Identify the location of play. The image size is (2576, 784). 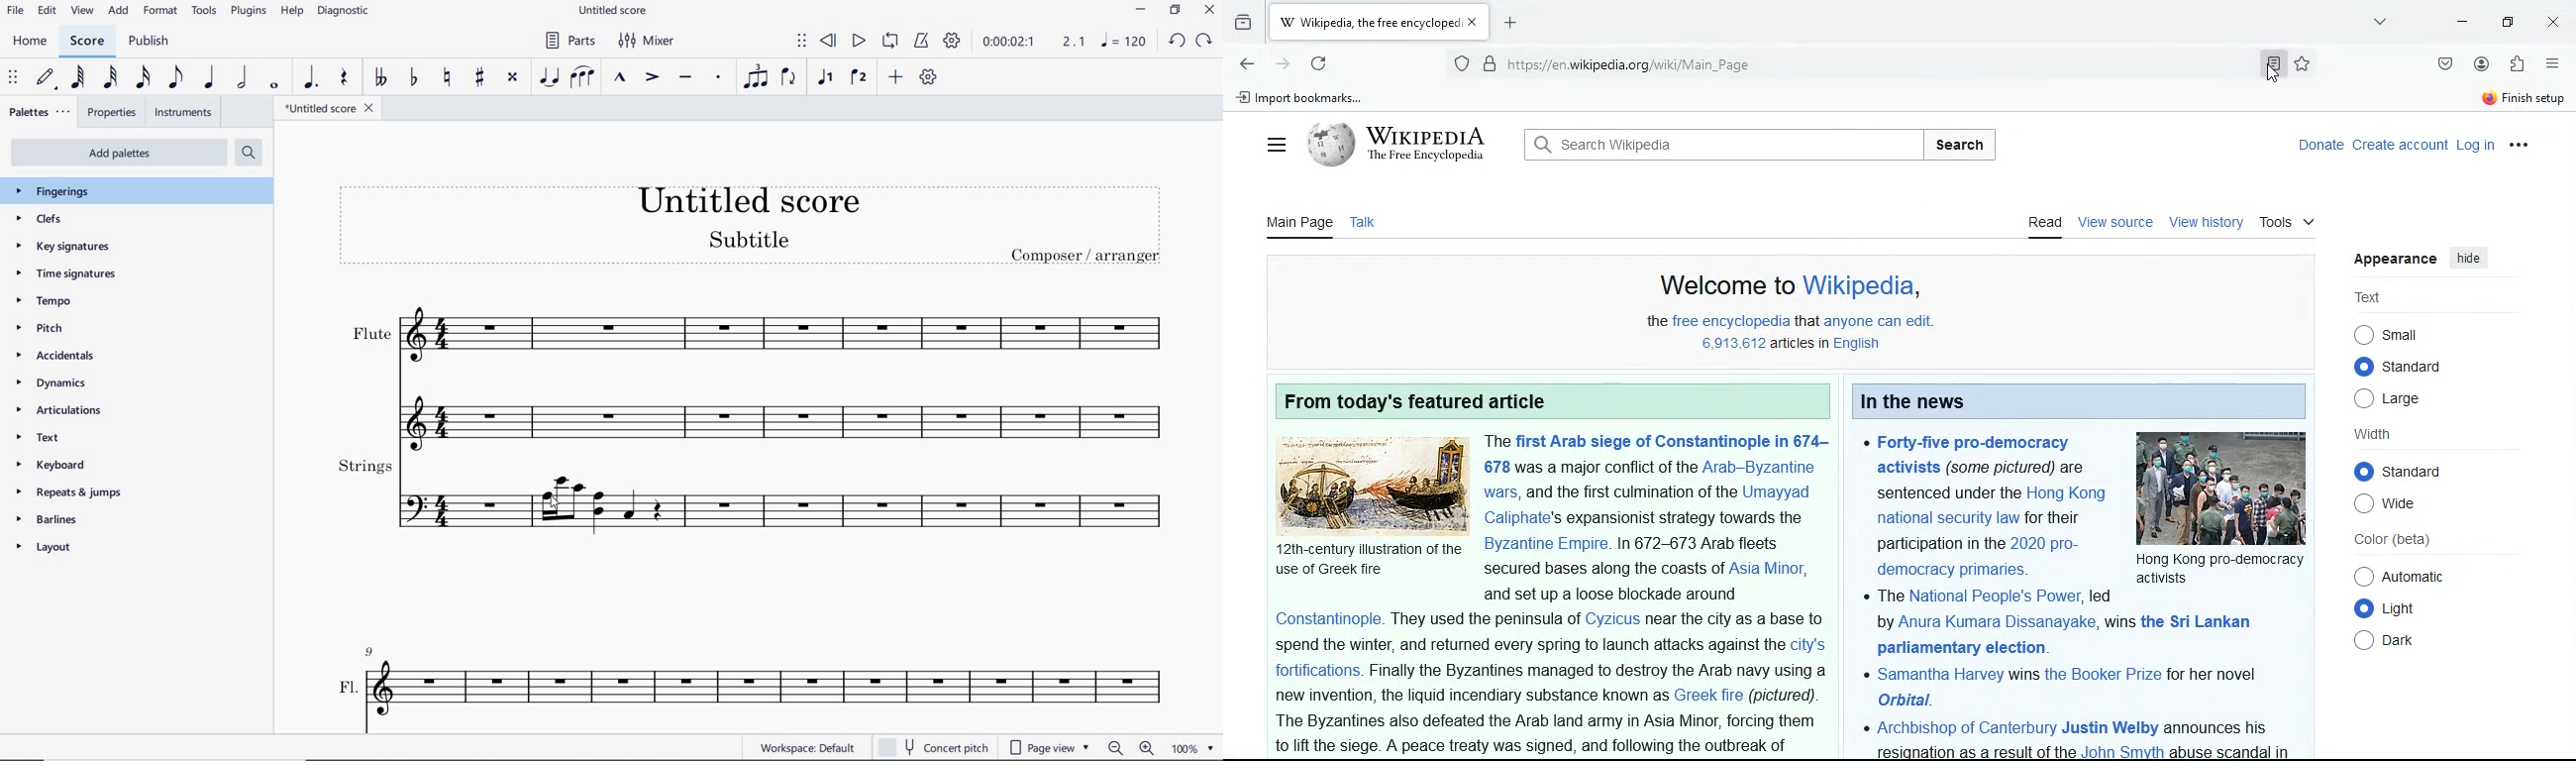
(859, 42).